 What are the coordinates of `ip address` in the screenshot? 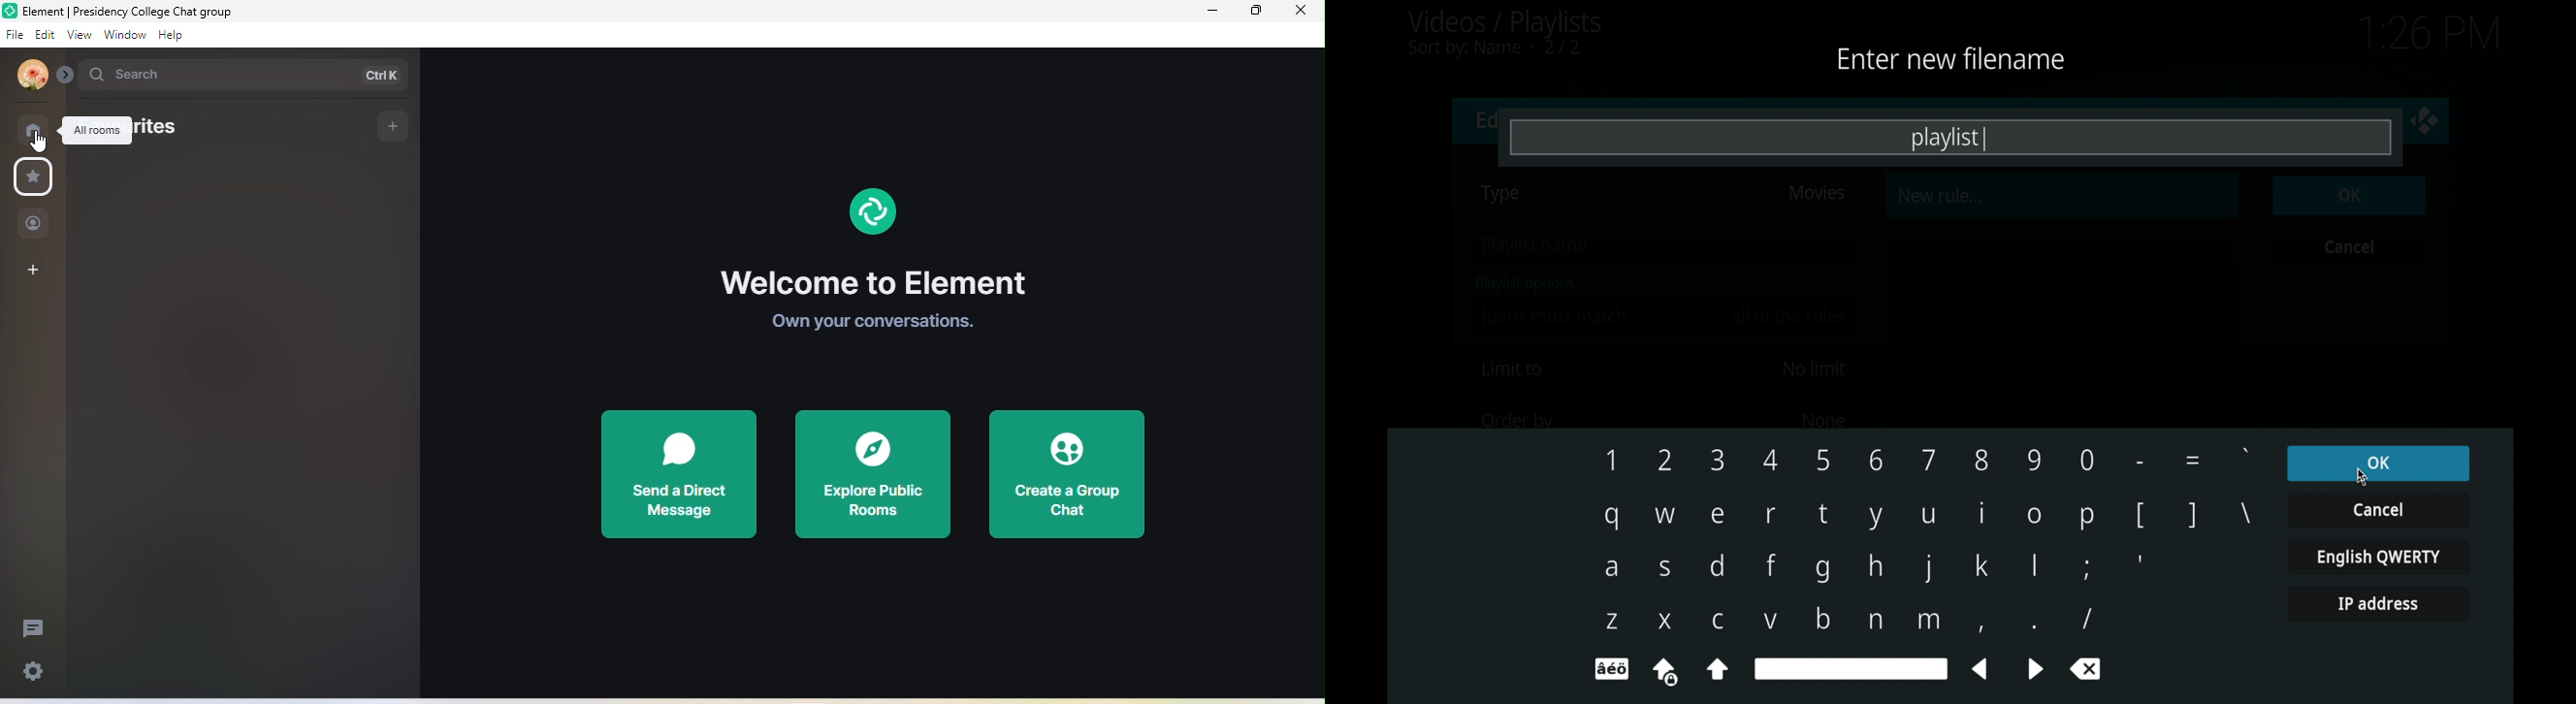 It's located at (2378, 604).